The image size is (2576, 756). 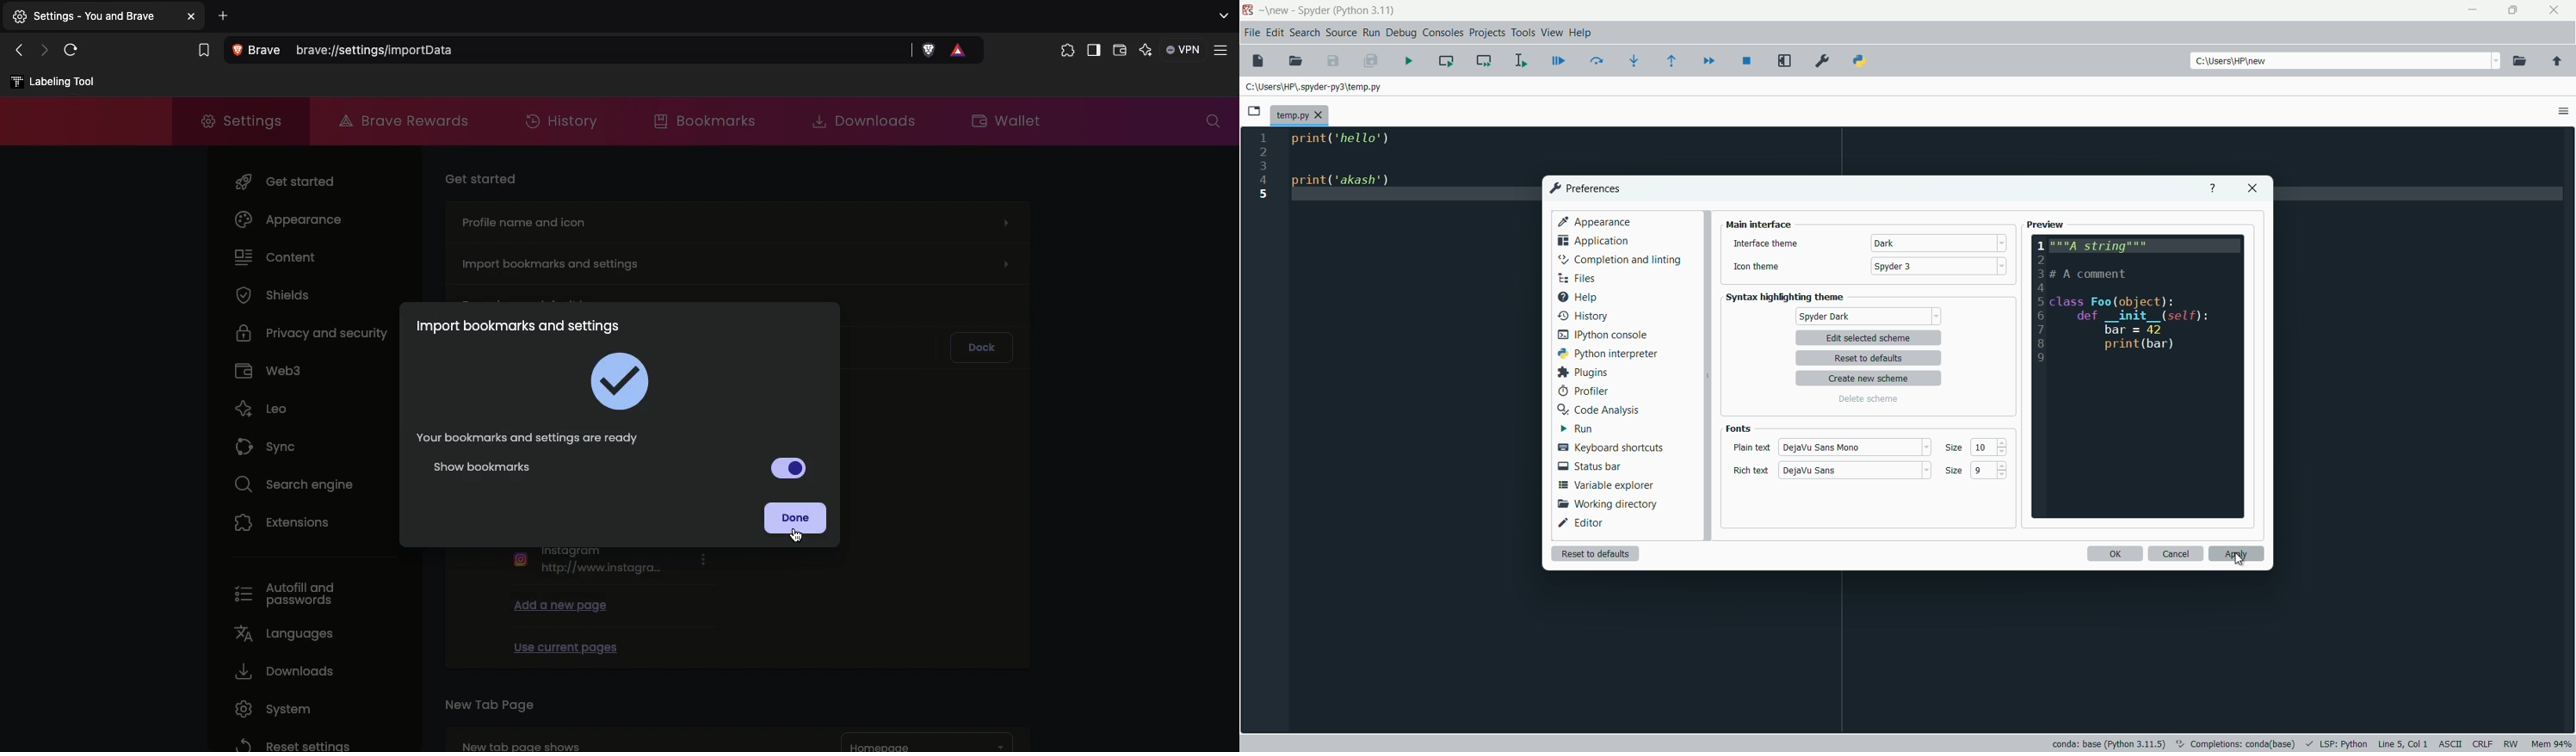 I want to click on parent directory, so click(x=2557, y=62).